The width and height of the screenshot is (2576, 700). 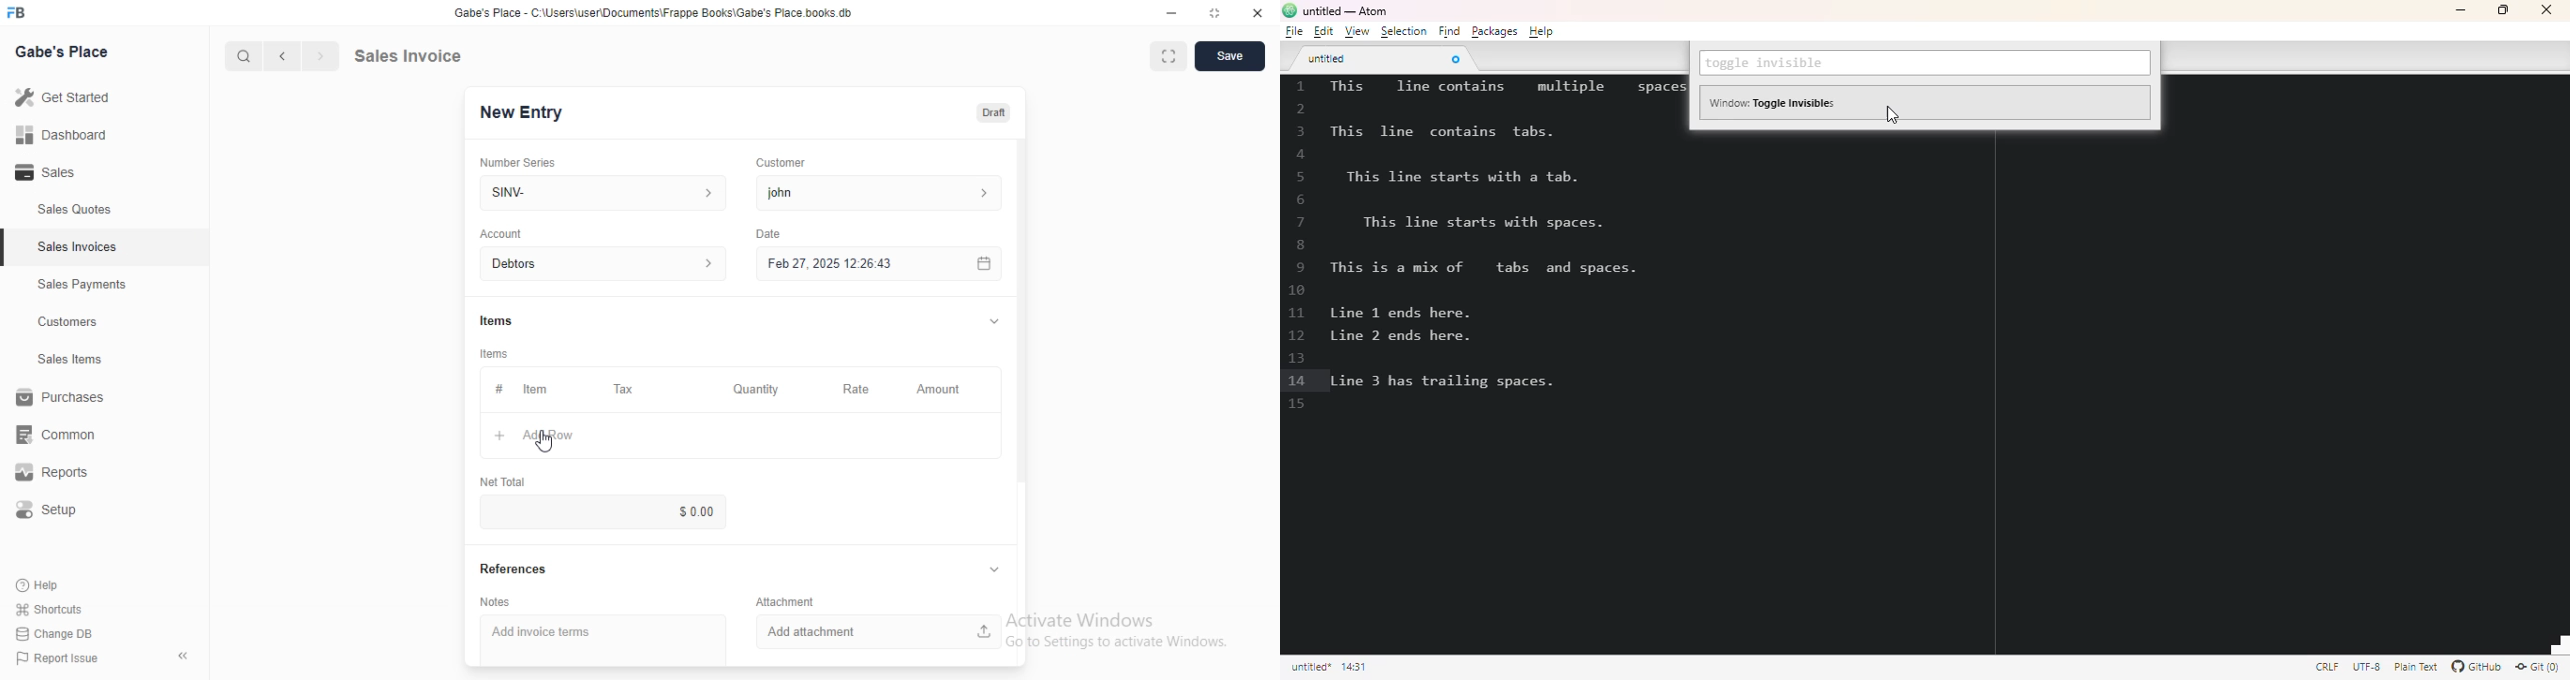 What do you see at coordinates (1168, 56) in the screenshot?
I see `Expand` at bounding box center [1168, 56].